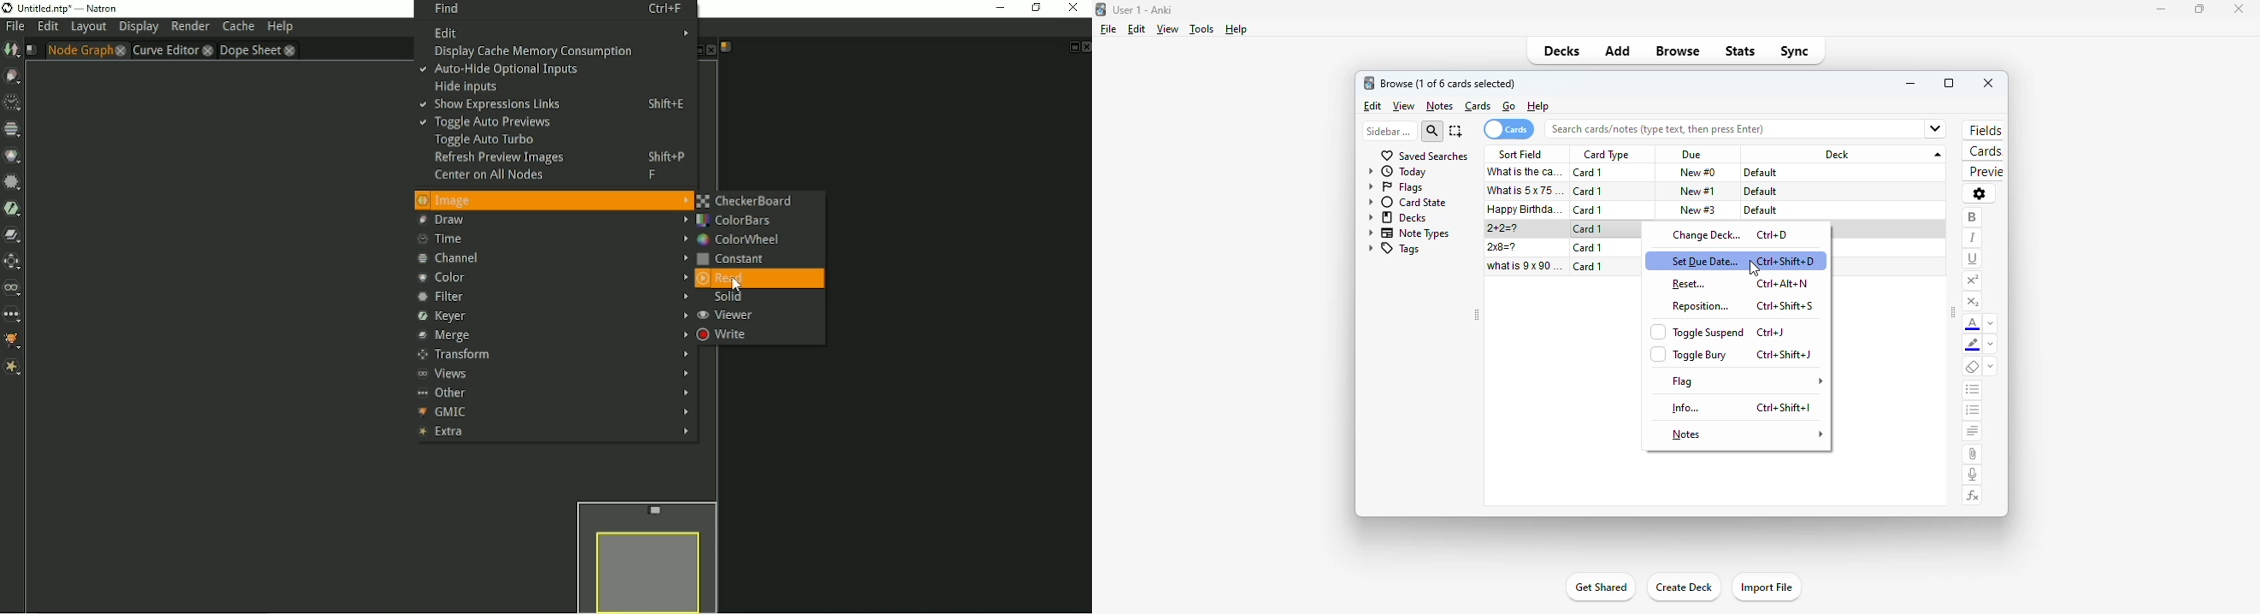  I want to click on close, so click(2238, 8).